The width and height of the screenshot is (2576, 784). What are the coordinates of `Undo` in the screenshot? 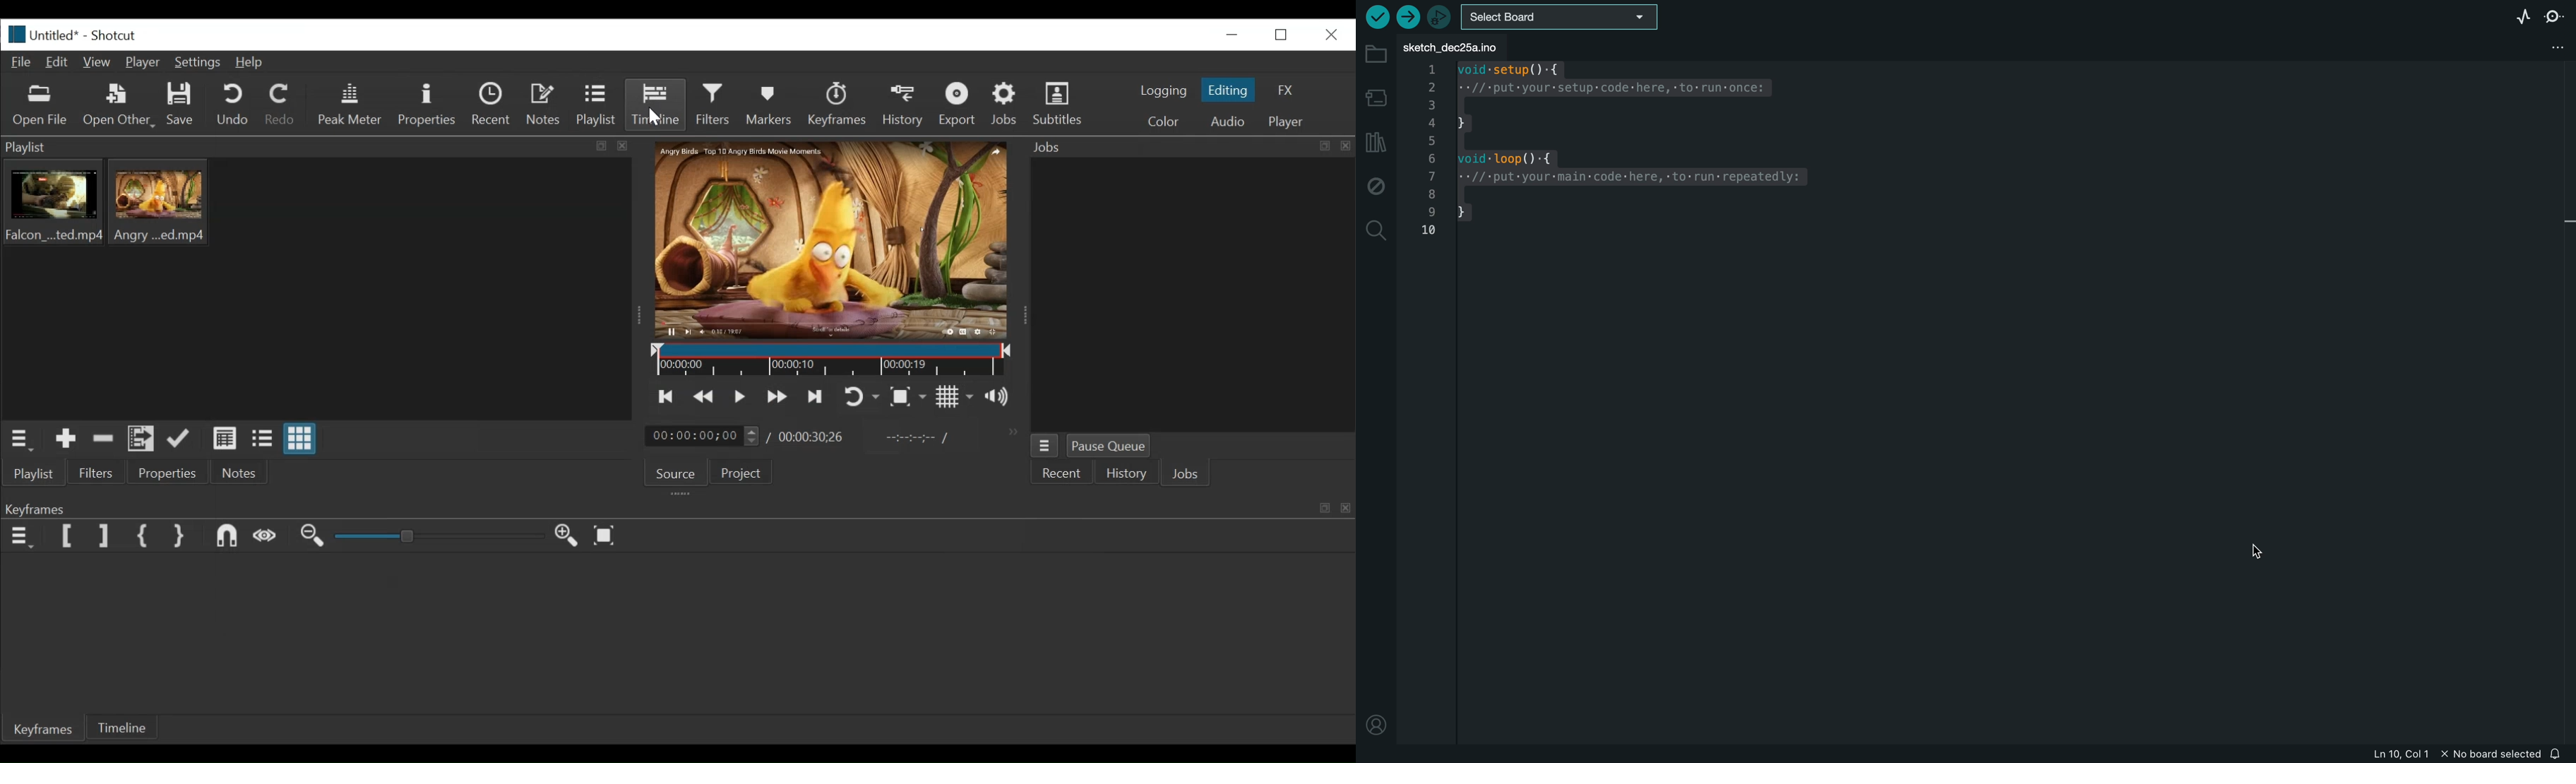 It's located at (234, 105).